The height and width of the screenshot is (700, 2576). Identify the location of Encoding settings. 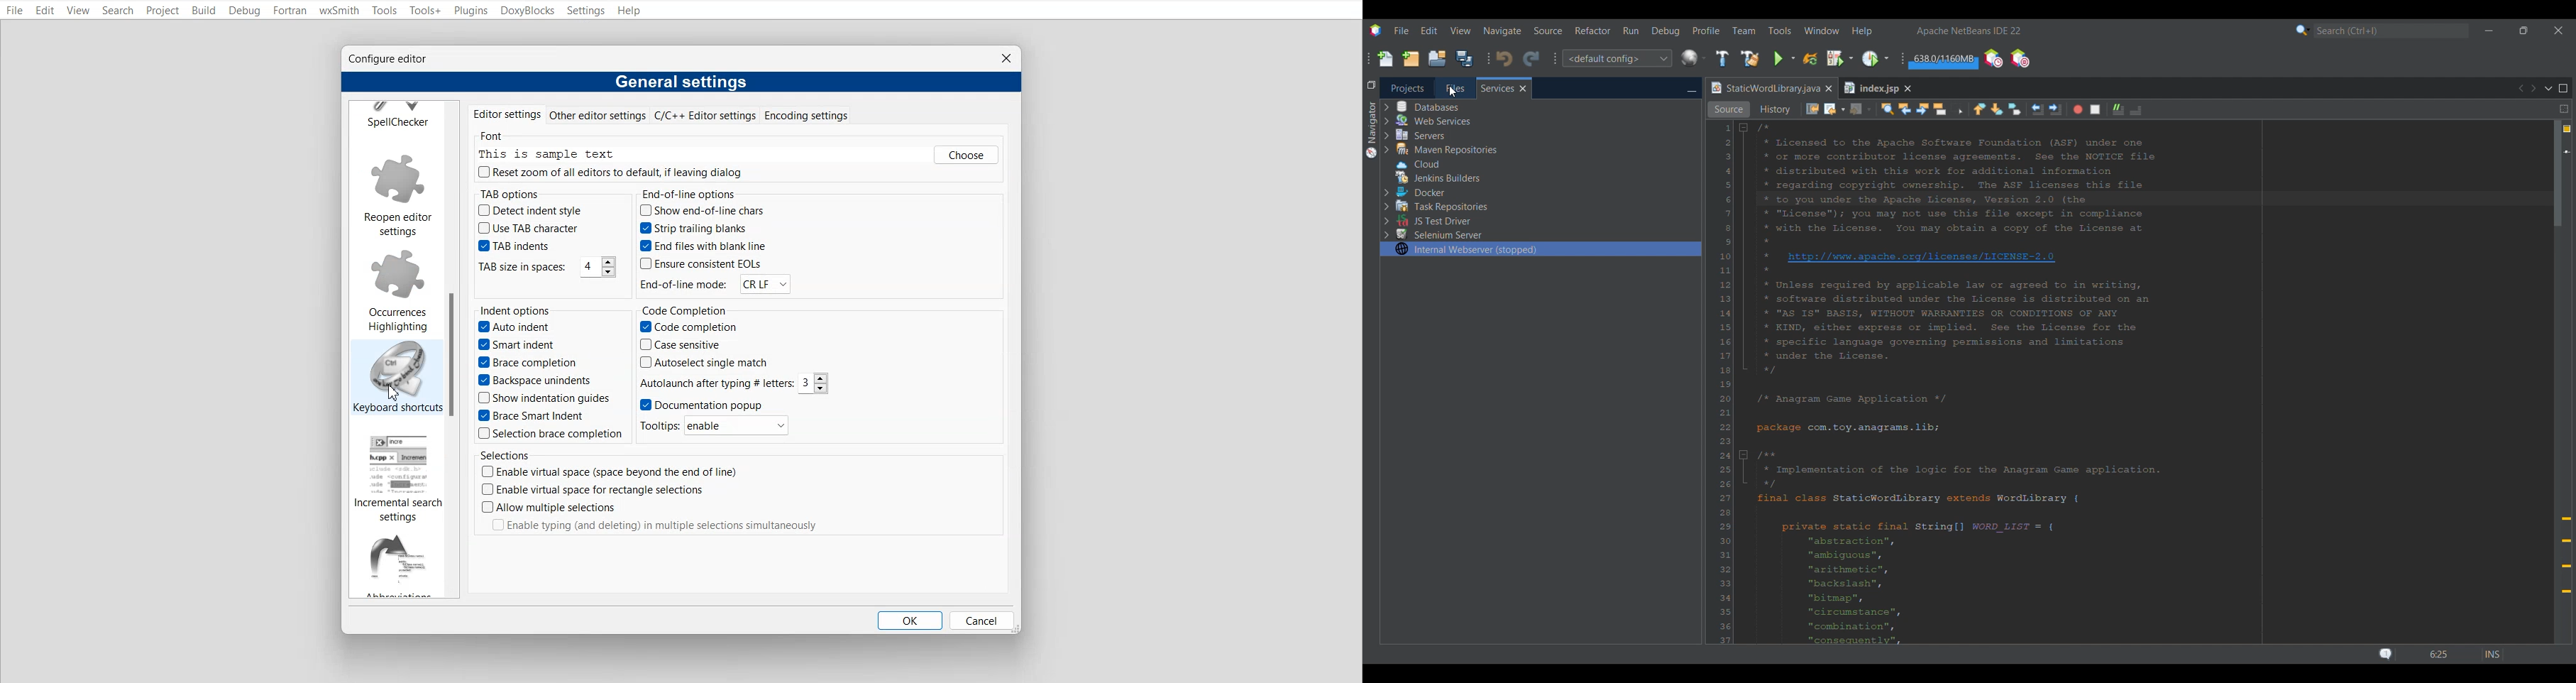
(806, 114).